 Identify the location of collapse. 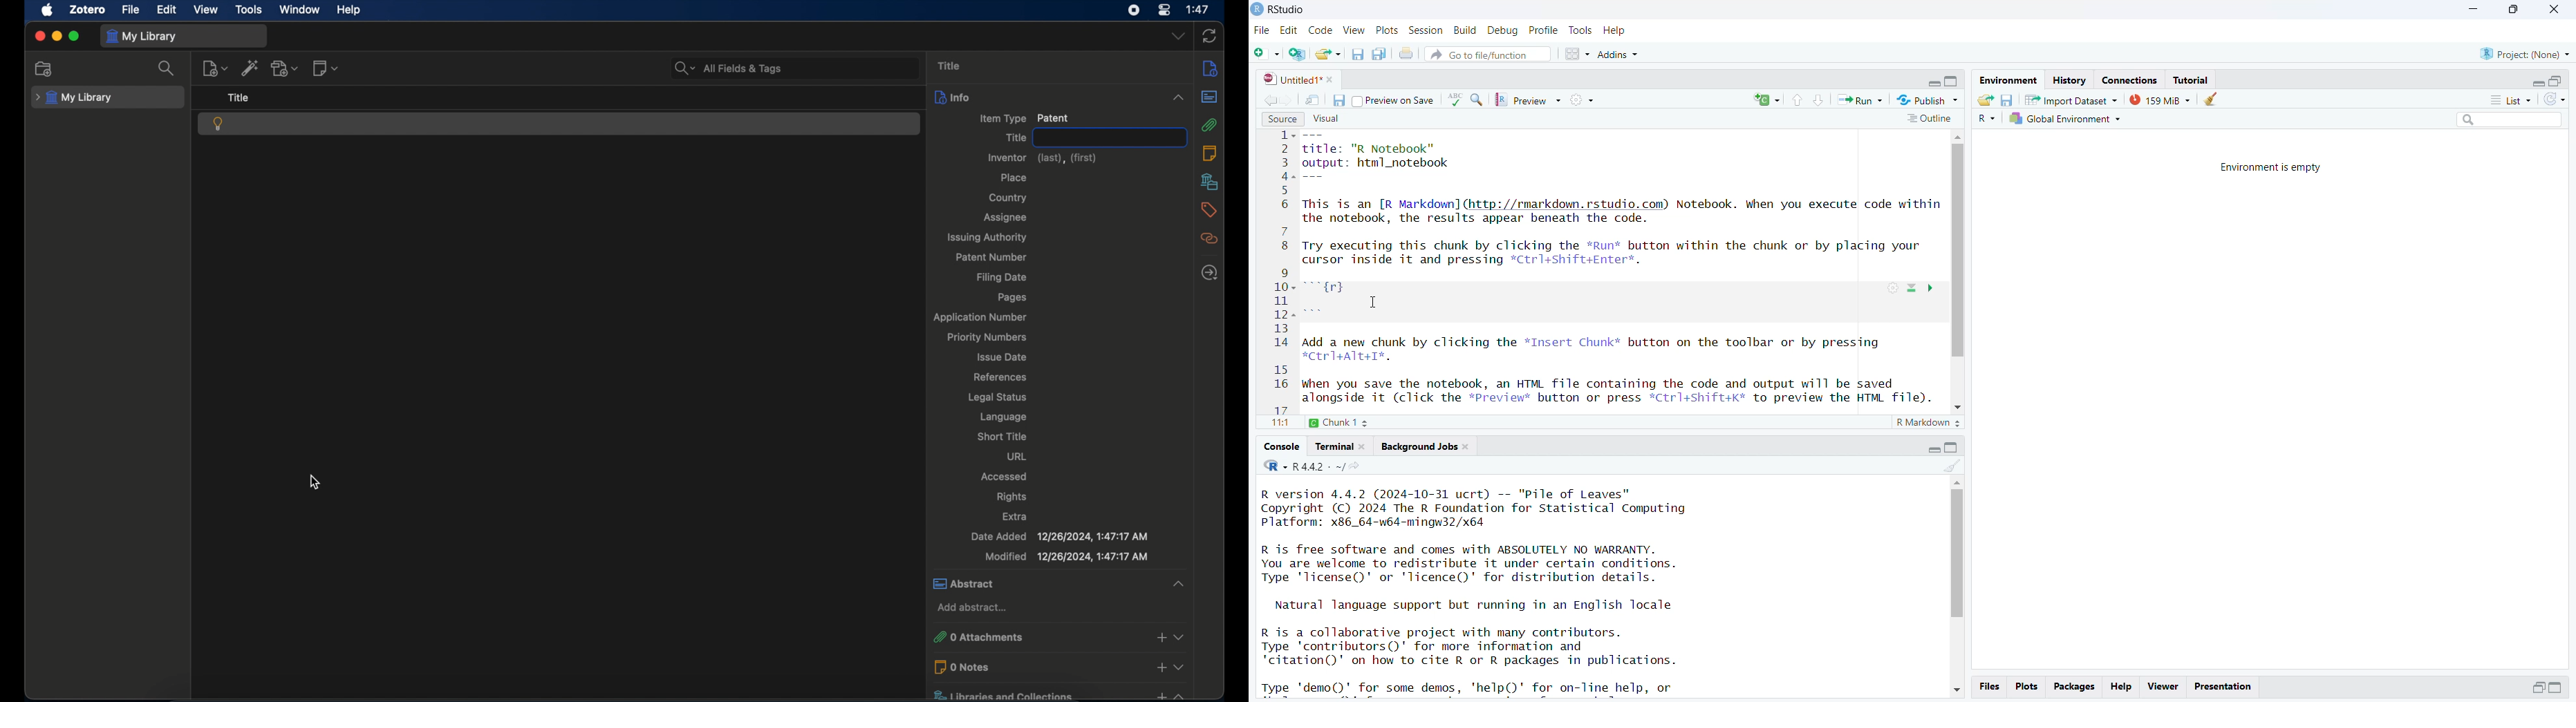
(2558, 81).